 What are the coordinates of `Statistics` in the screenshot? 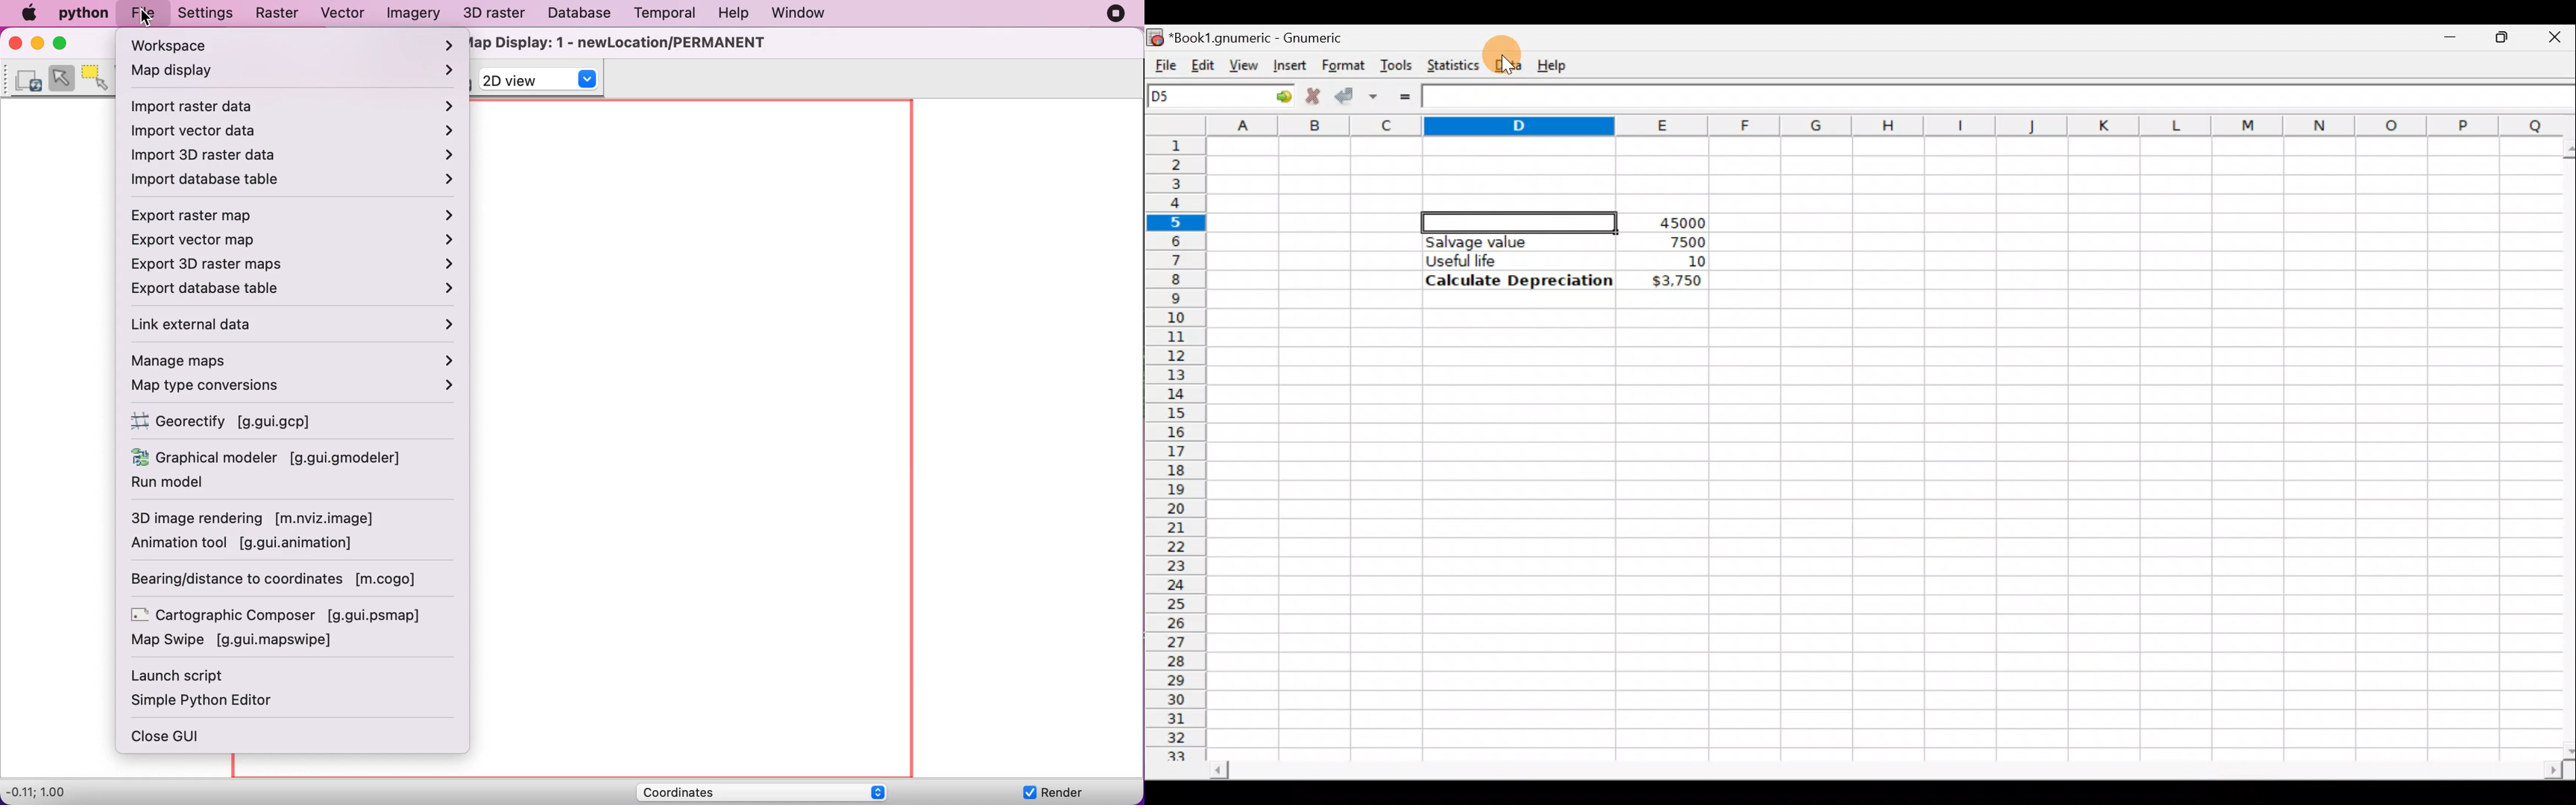 It's located at (1449, 64).